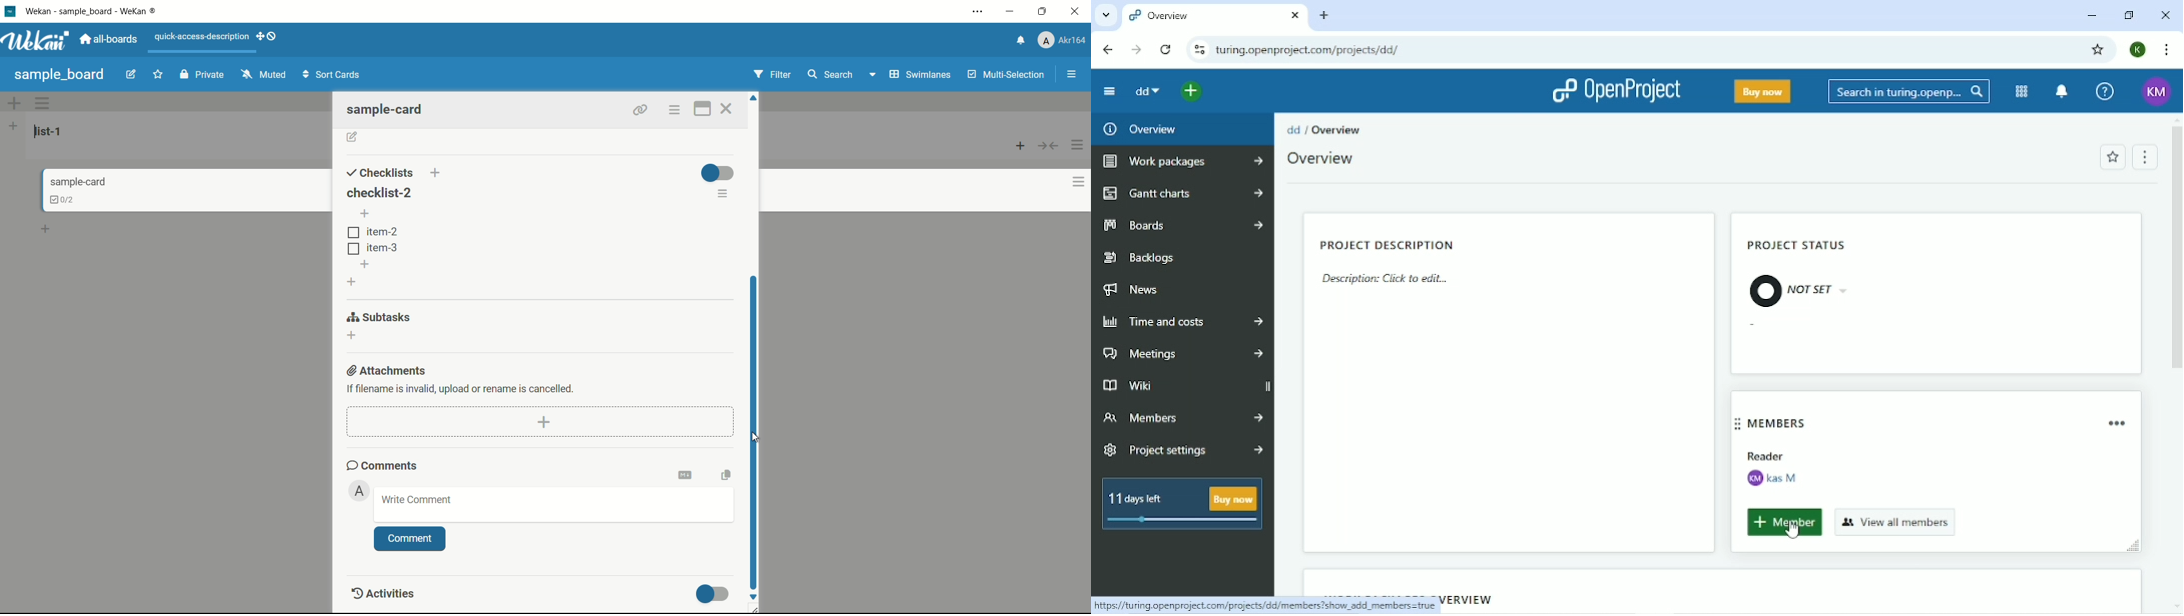 The image size is (2184, 616). Describe the element at coordinates (2103, 93) in the screenshot. I see `Help` at that location.